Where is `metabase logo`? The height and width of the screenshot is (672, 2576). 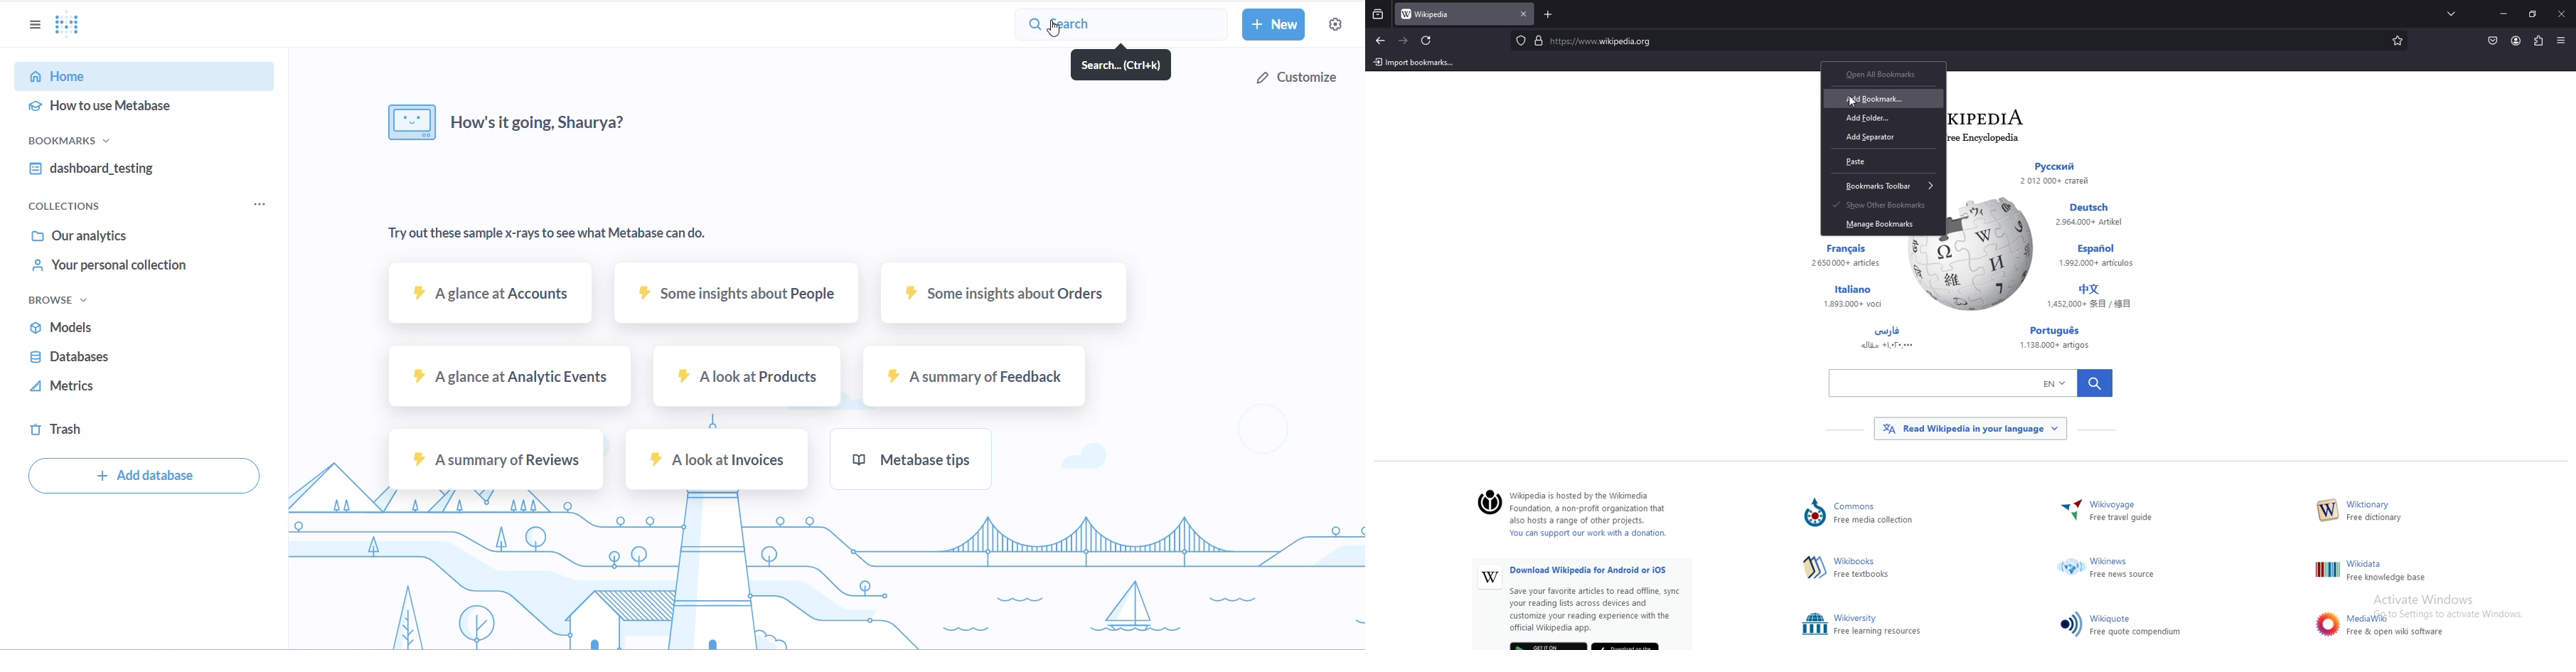 metabase logo is located at coordinates (74, 26).